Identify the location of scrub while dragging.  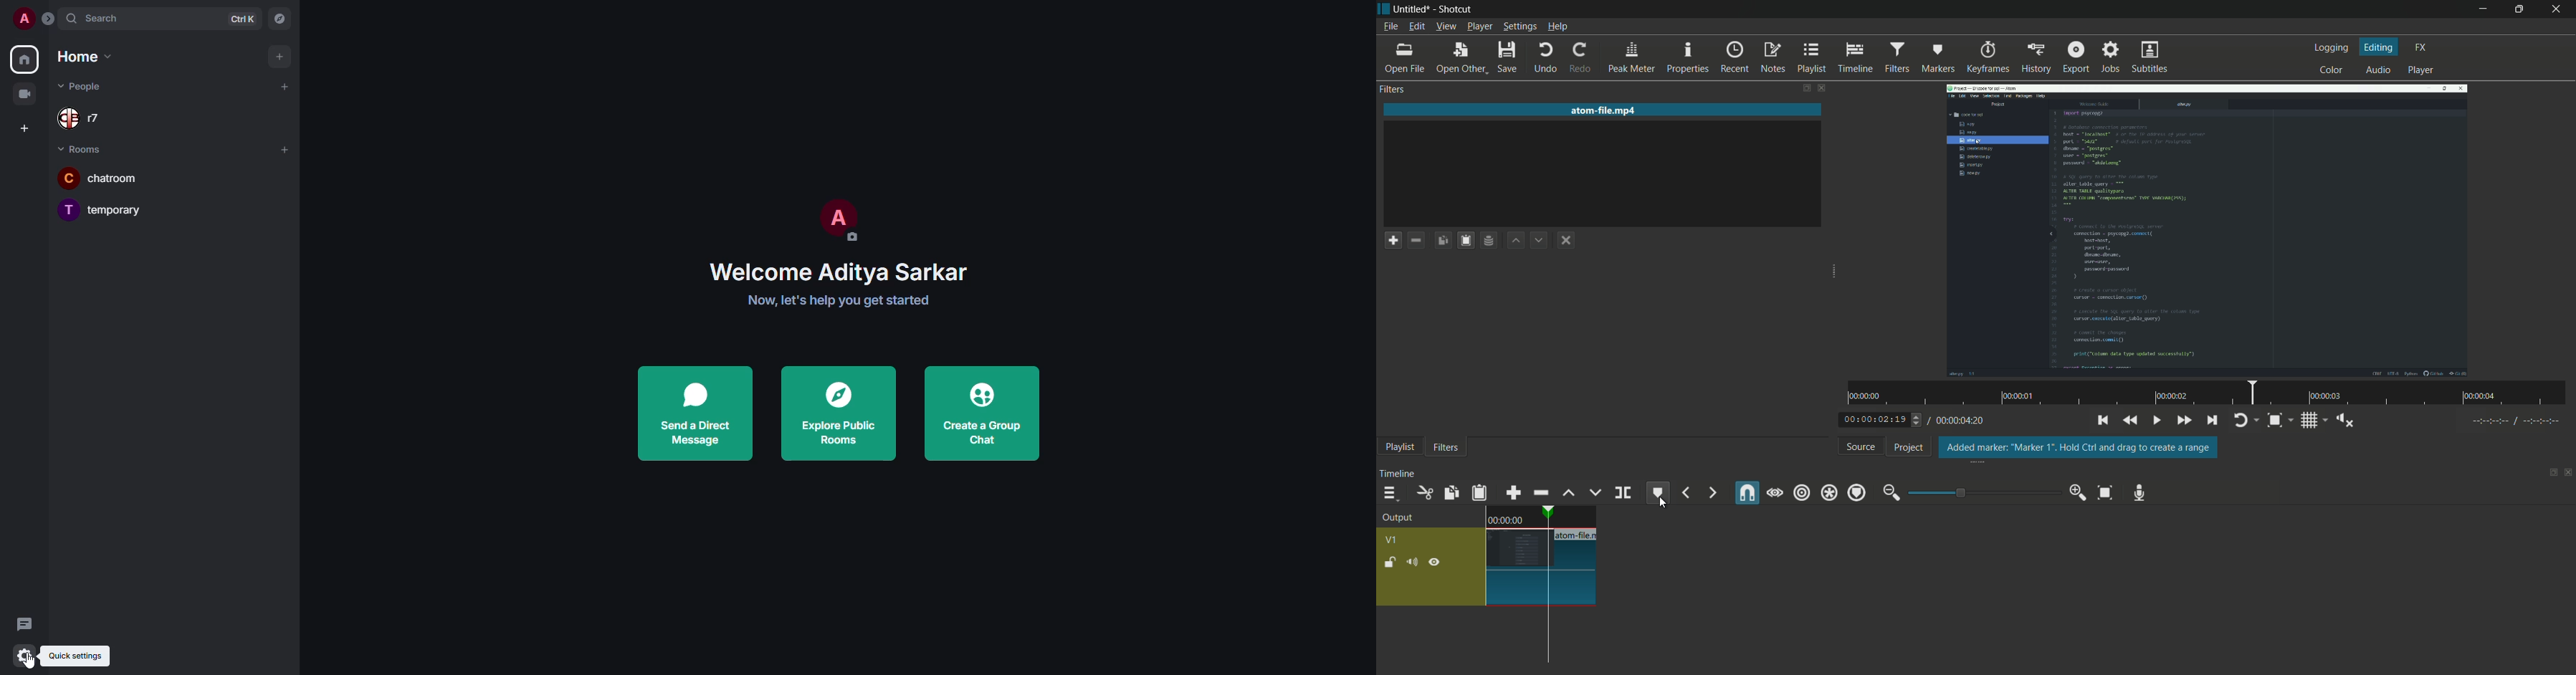
(1775, 494).